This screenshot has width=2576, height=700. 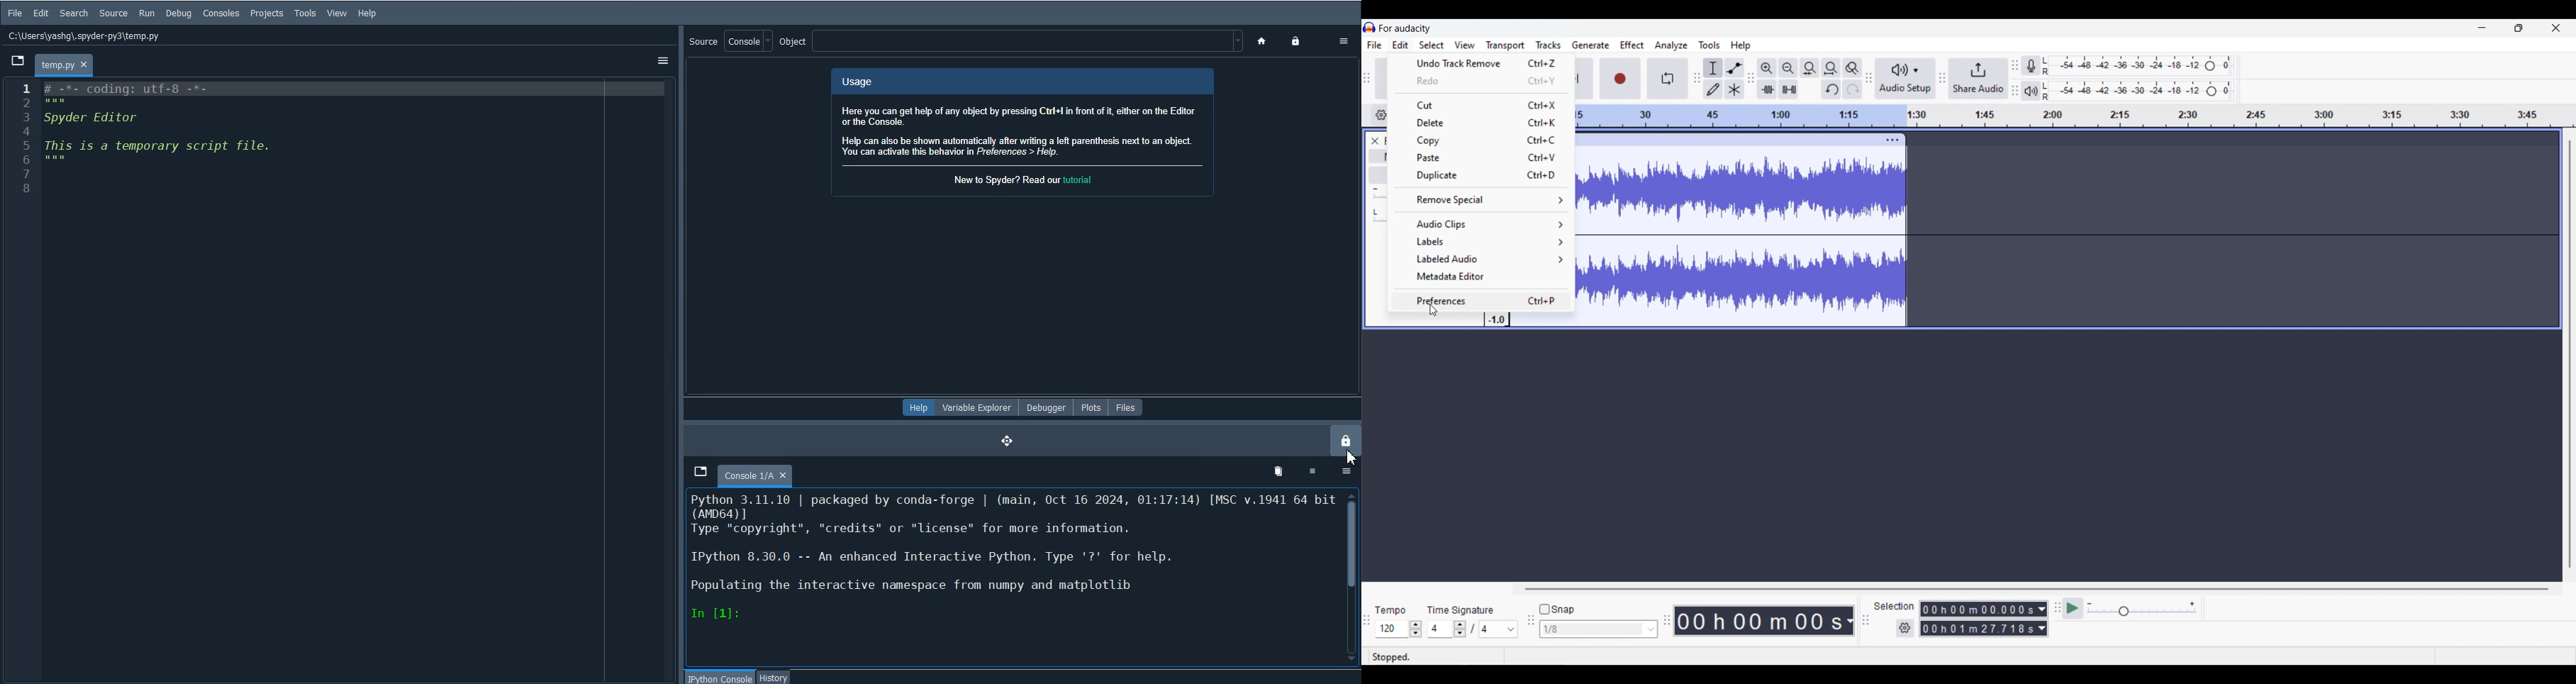 I want to click on C:\Users\yashg\.spyder-py3\temp.py, so click(x=86, y=36).